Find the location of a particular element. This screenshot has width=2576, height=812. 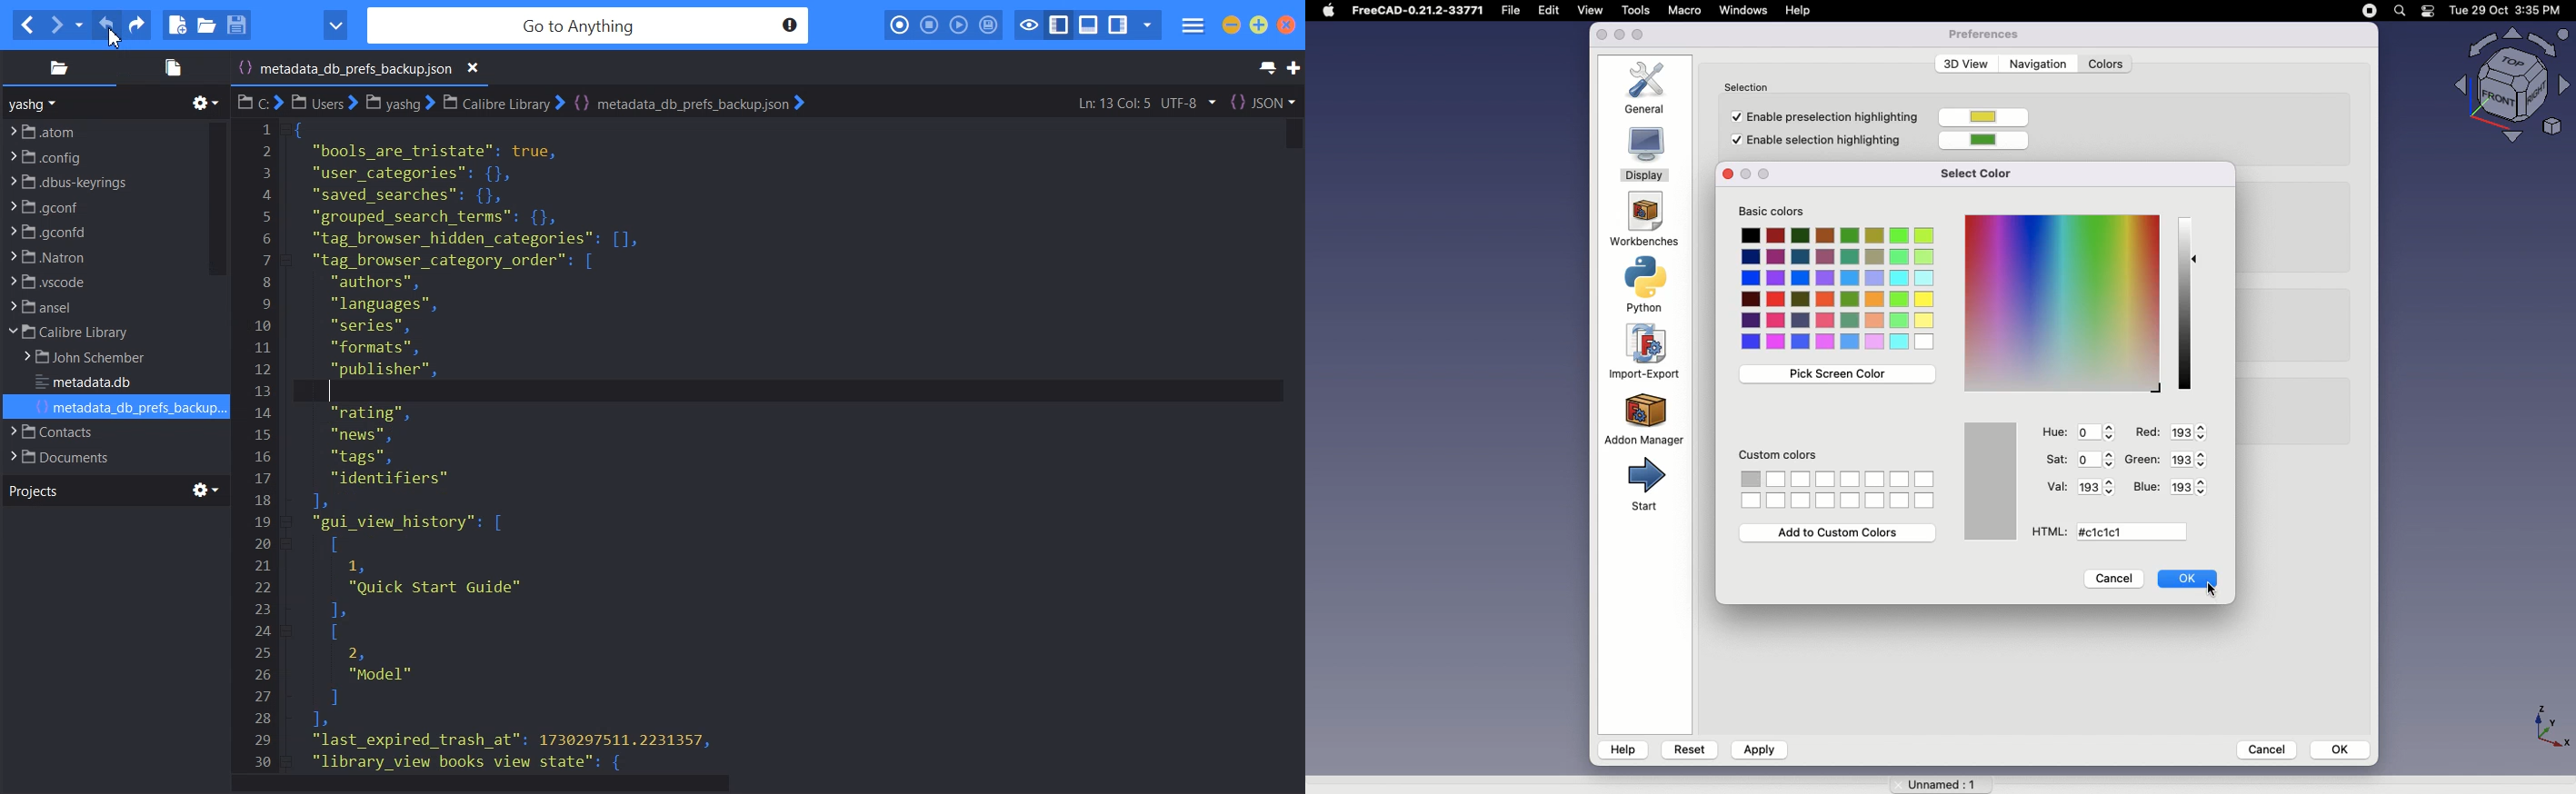

Custom colors is located at coordinates (1780, 458).